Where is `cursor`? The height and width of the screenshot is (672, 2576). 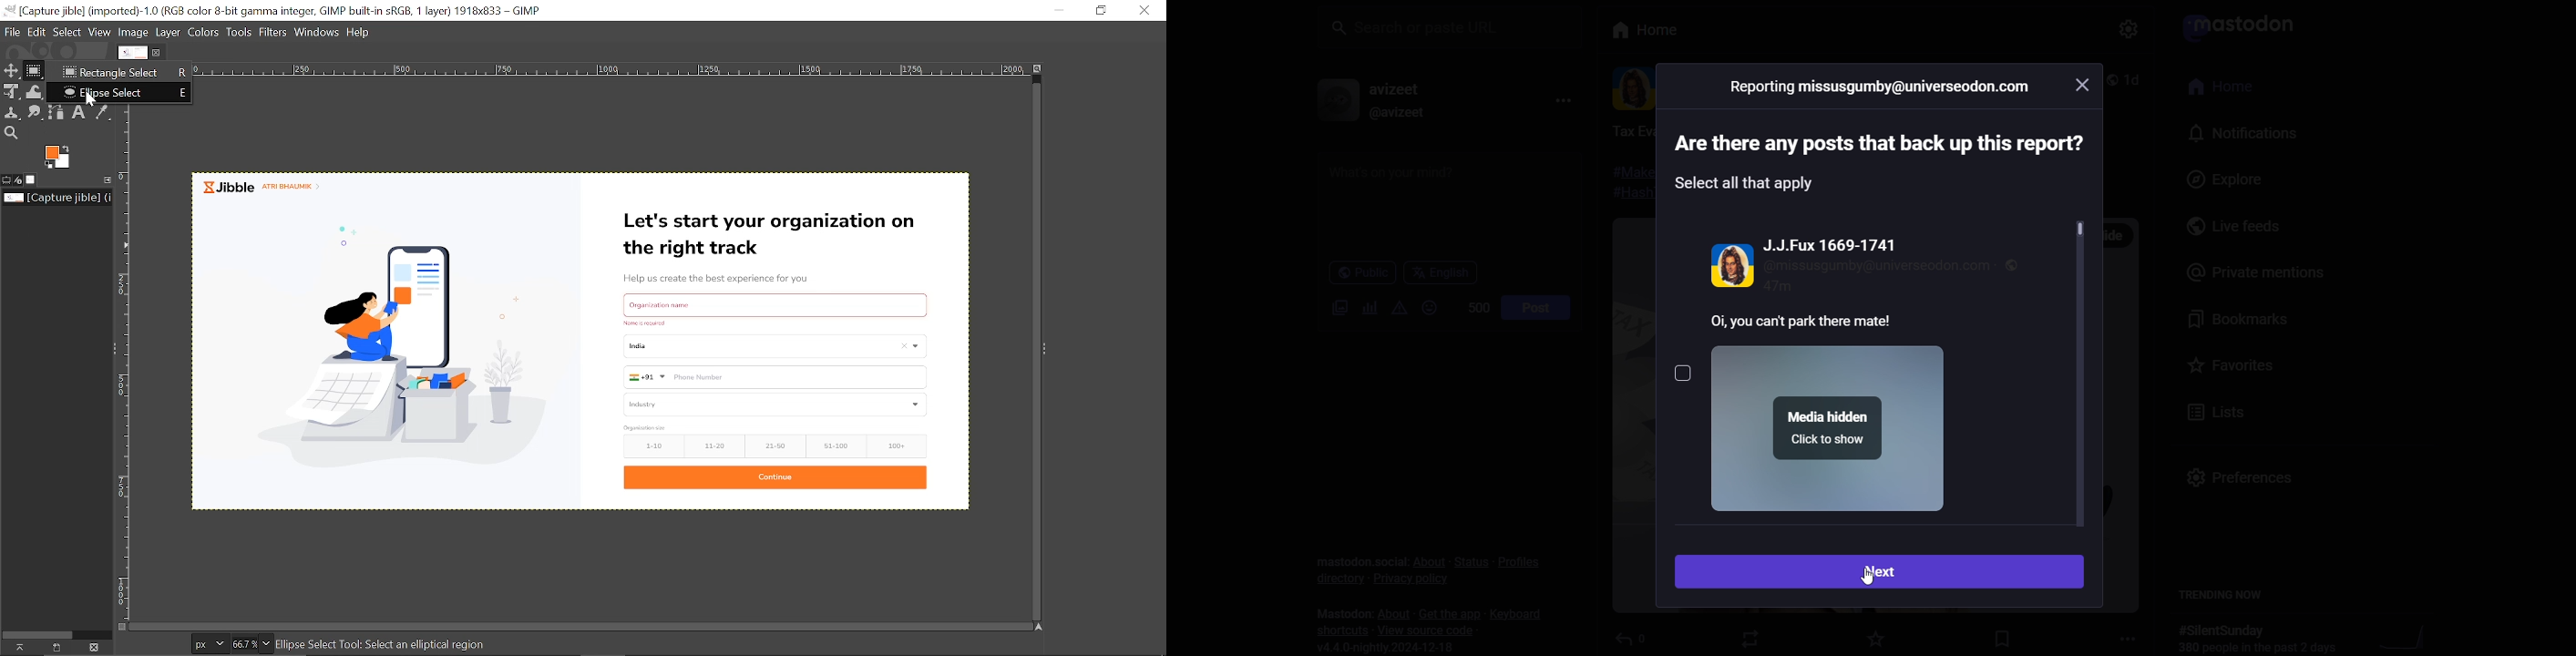
cursor is located at coordinates (1866, 582).